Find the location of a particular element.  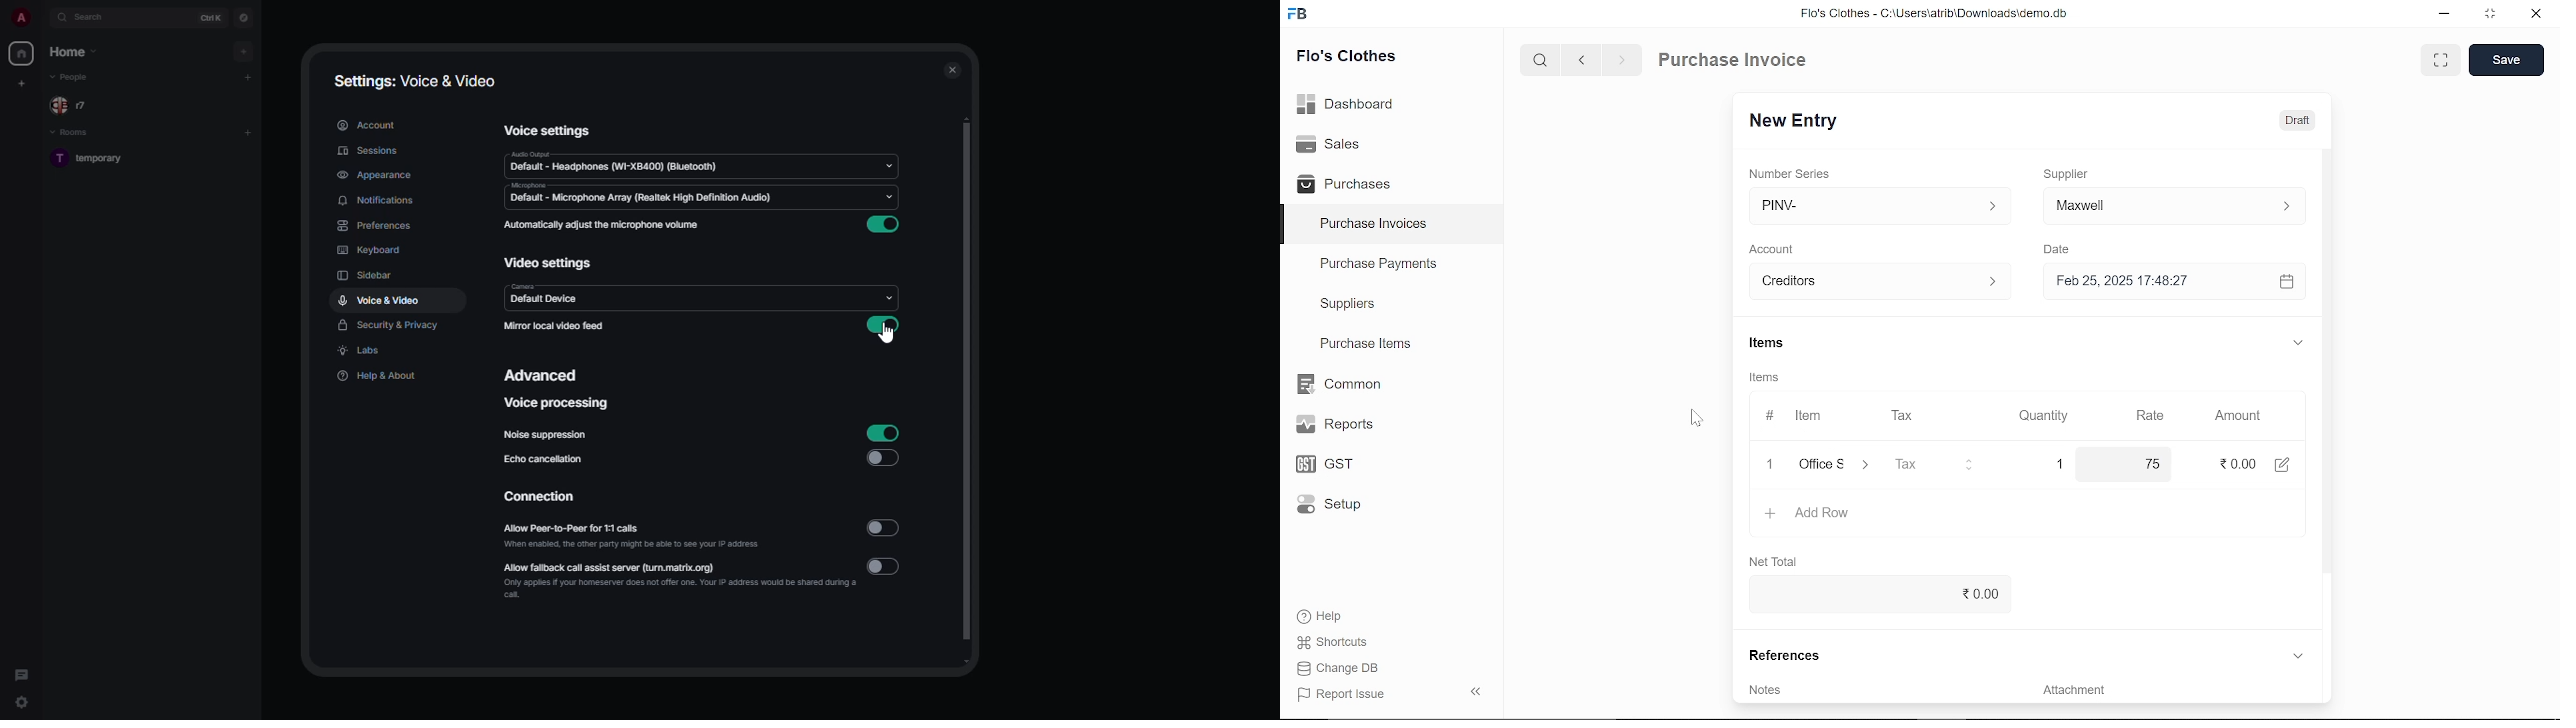

expand is located at coordinates (2297, 655).